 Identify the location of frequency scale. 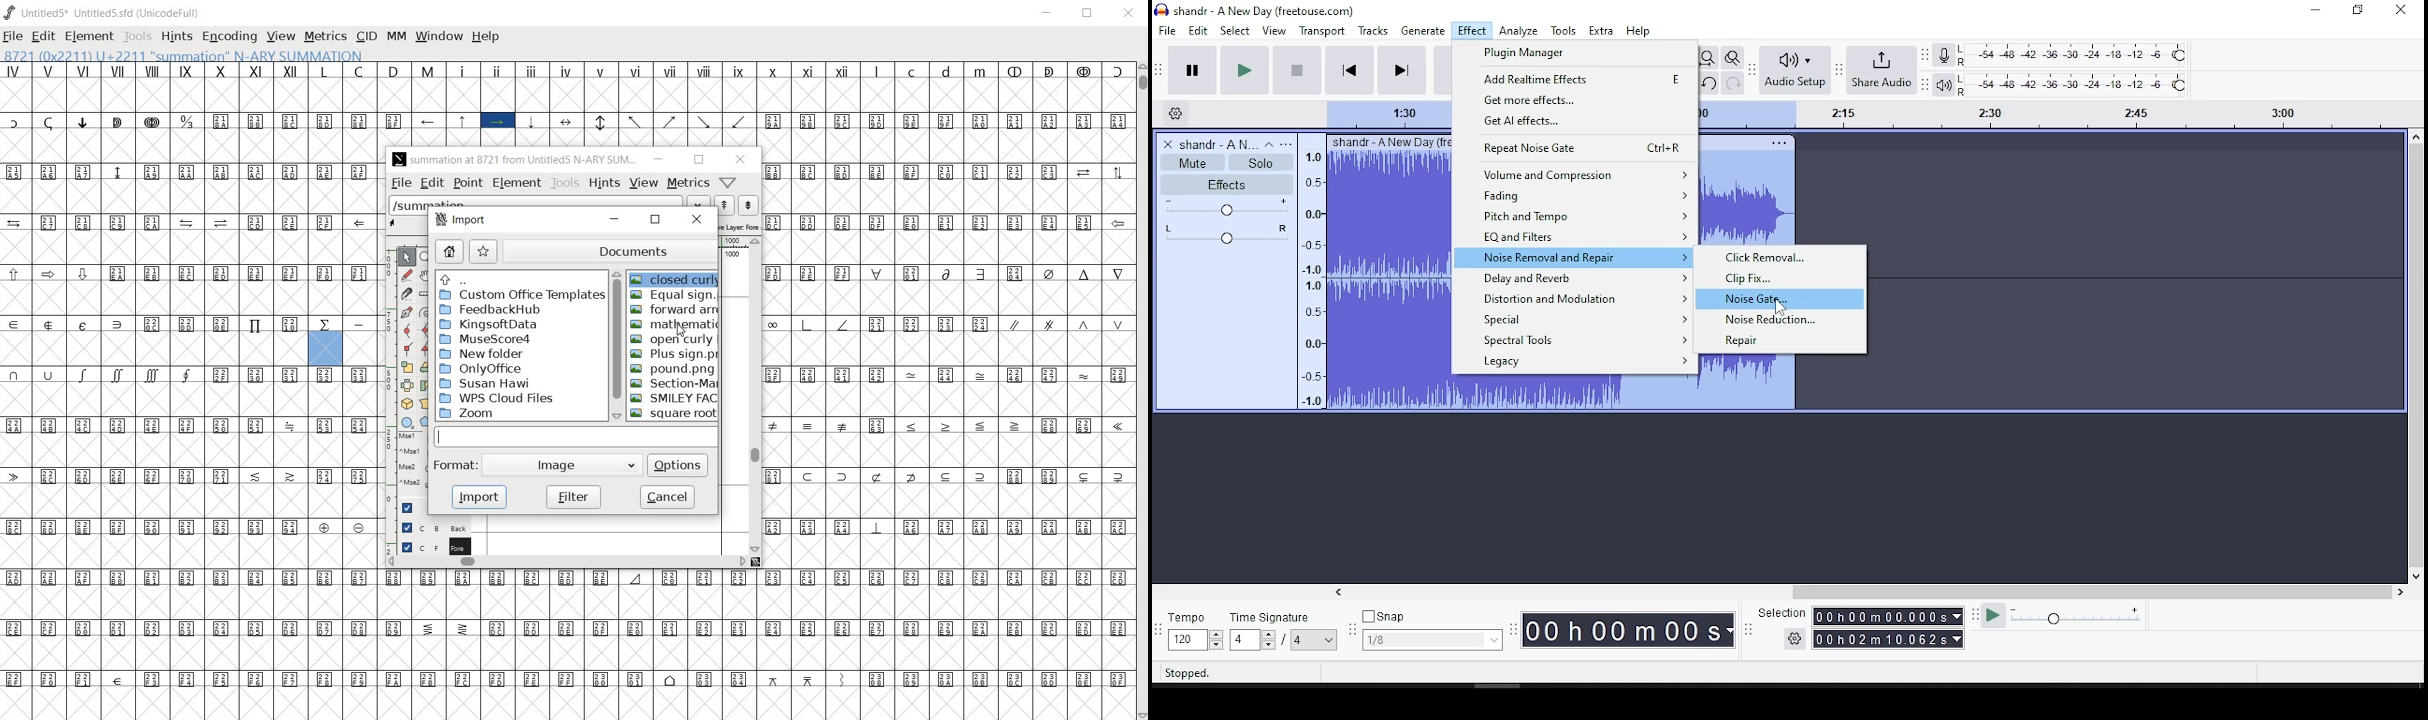
(1310, 281).